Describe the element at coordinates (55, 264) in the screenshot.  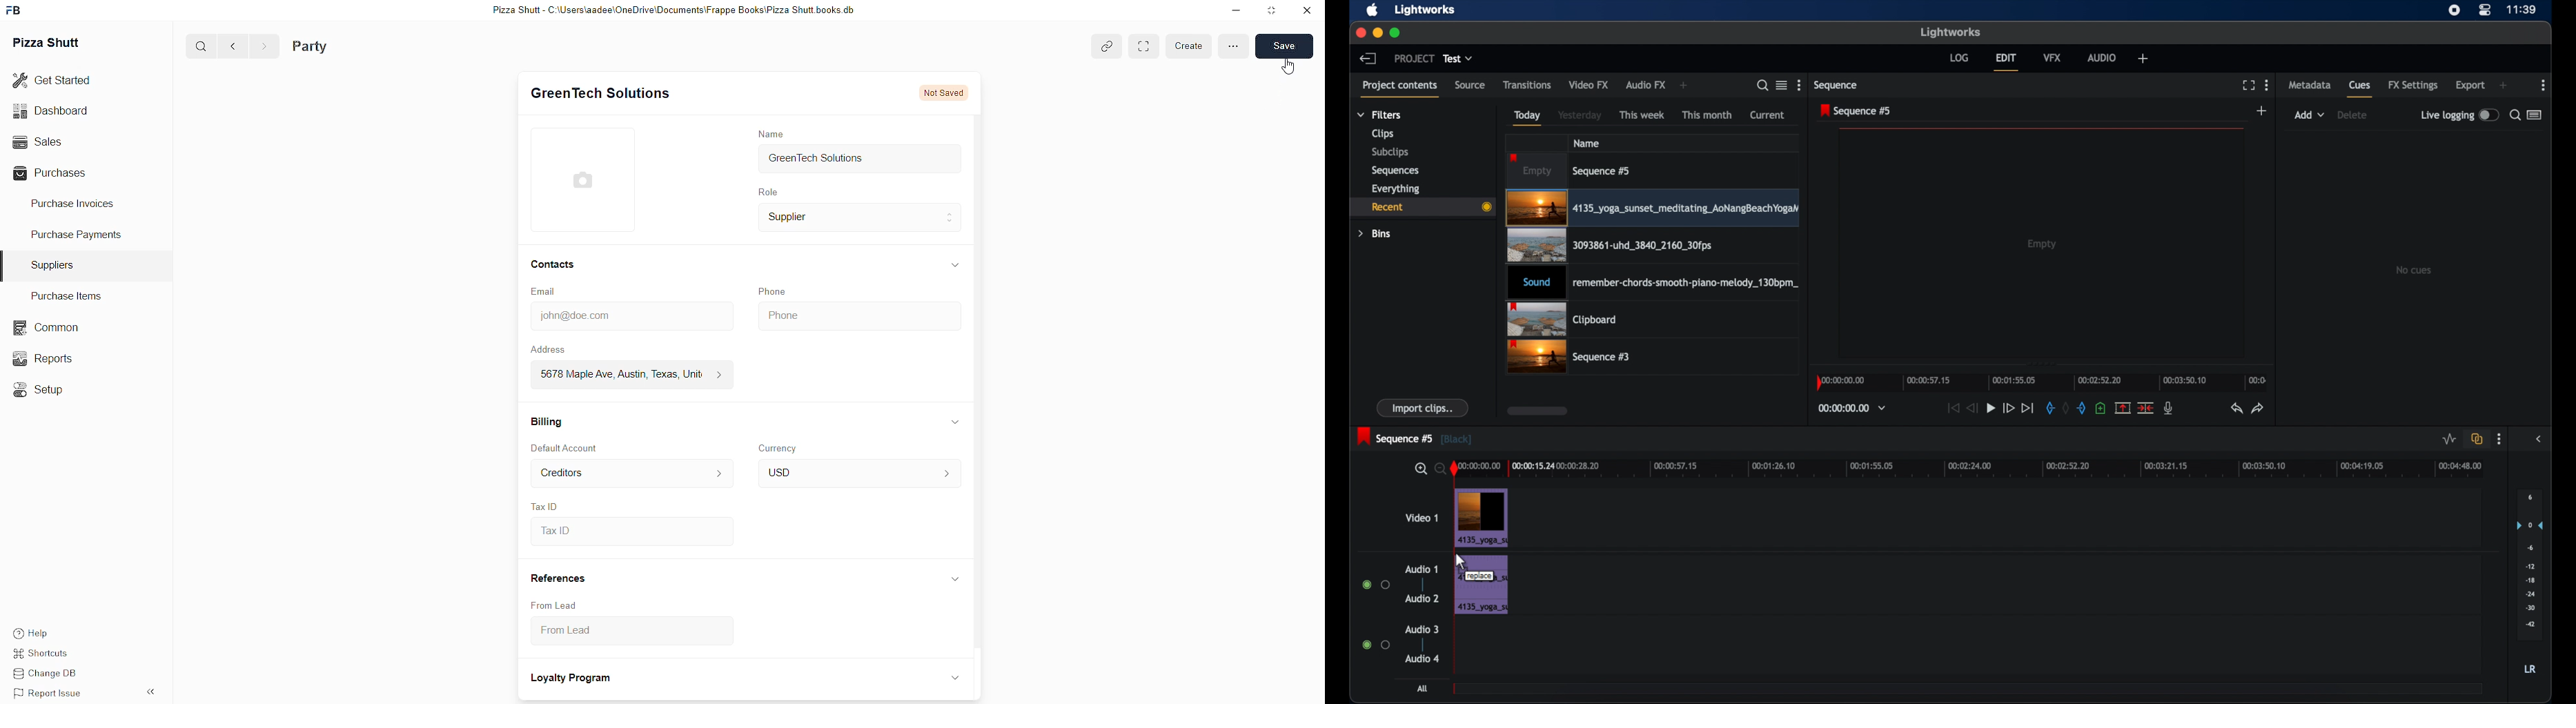
I see `Suppliers` at that location.